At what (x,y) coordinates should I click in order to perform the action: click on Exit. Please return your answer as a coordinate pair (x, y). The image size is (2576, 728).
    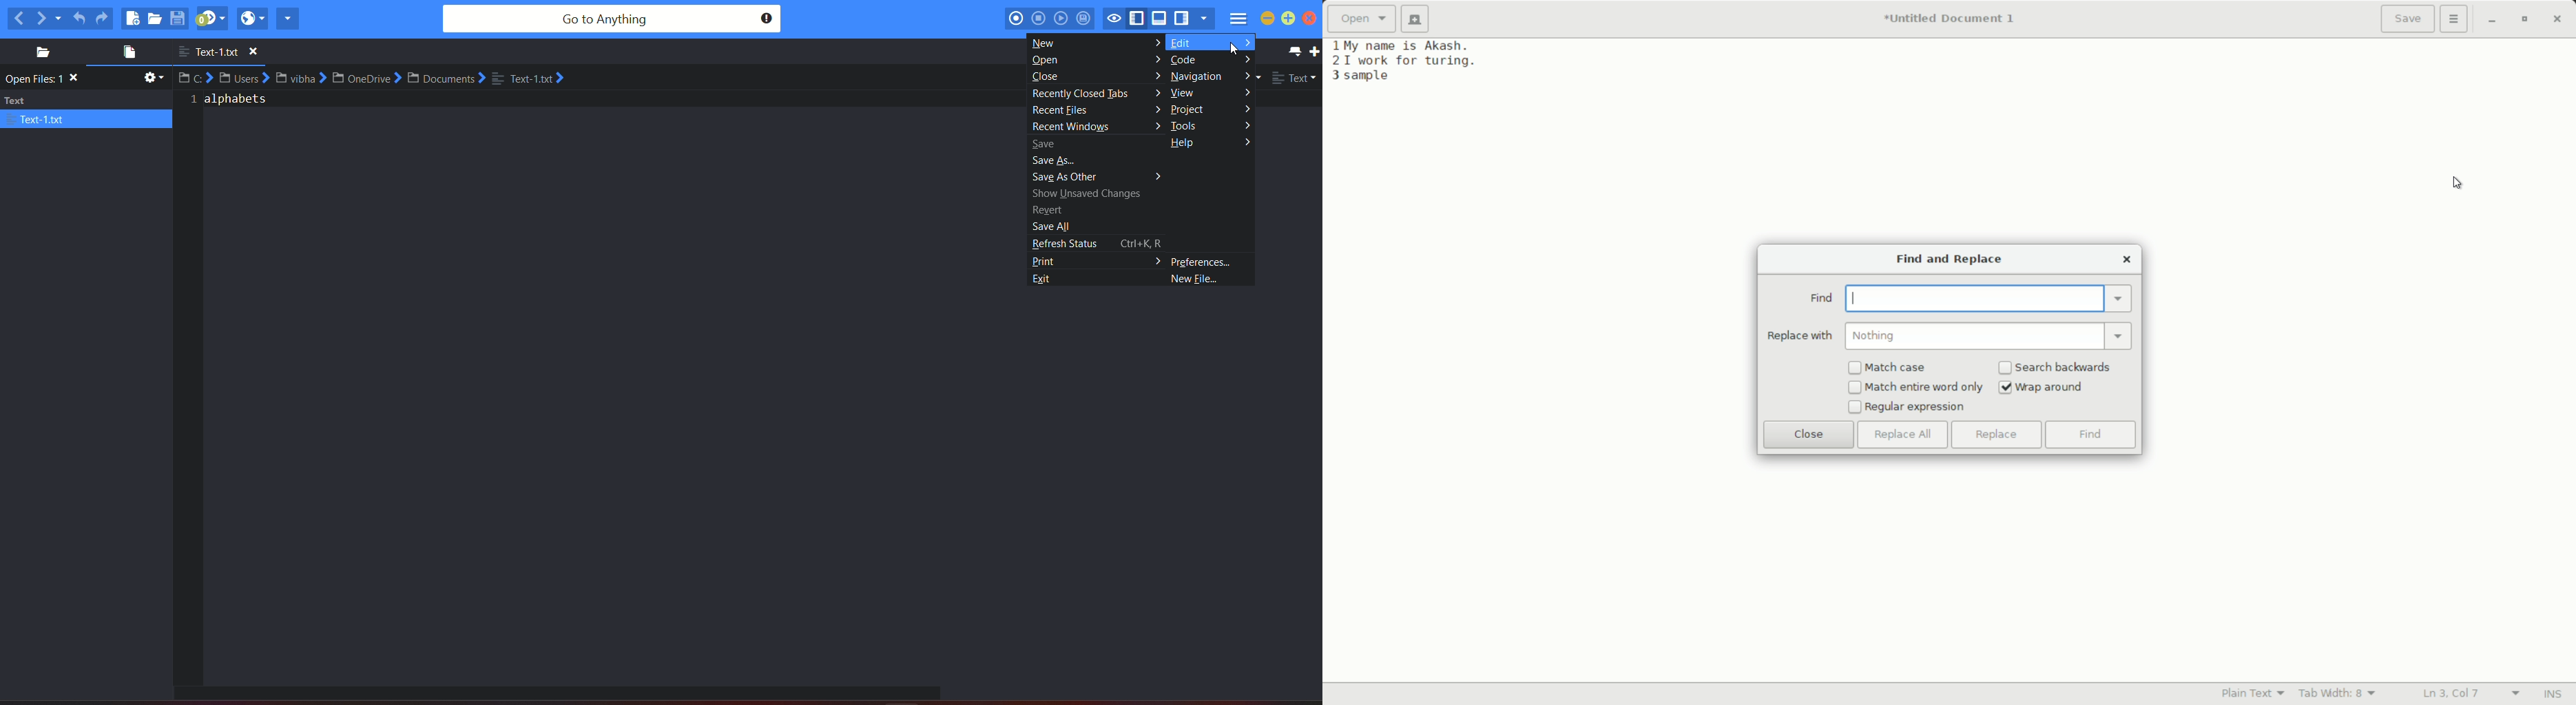
    Looking at the image, I should click on (1050, 279).